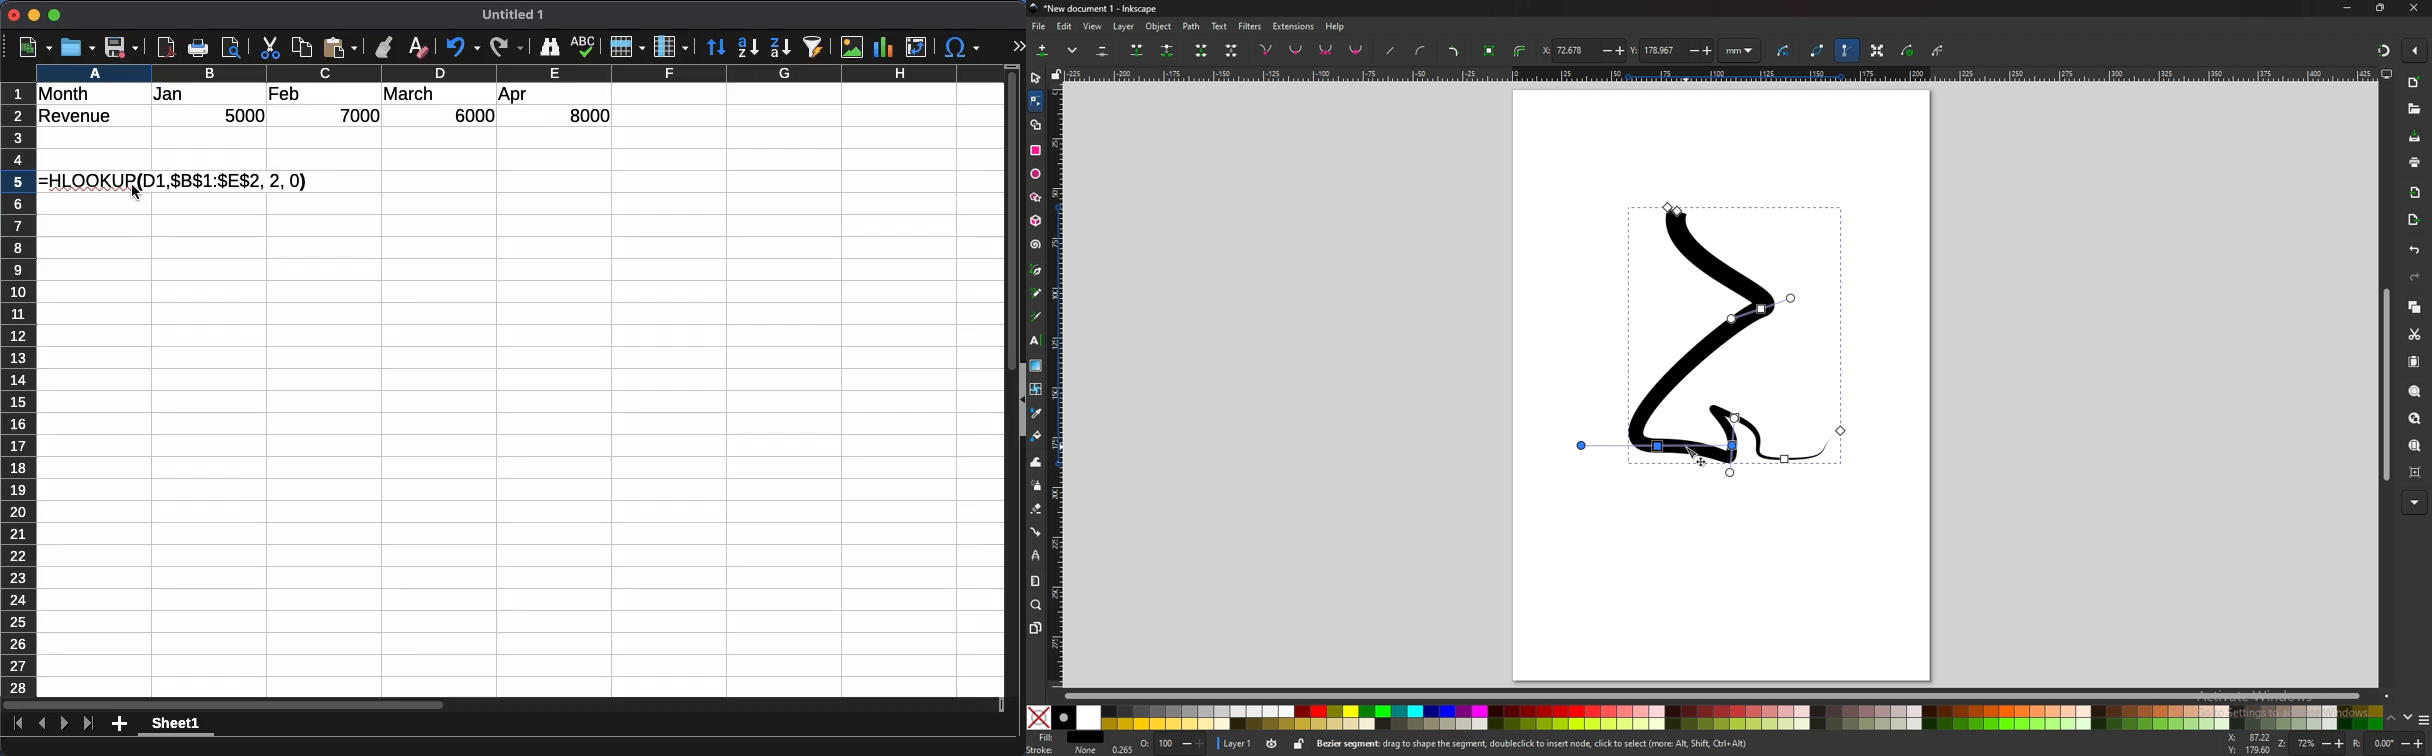 This screenshot has width=2436, height=756. What do you see at coordinates (1036, 629) in the screenshot?
I see `pages` at bounding box center [1036, 629].